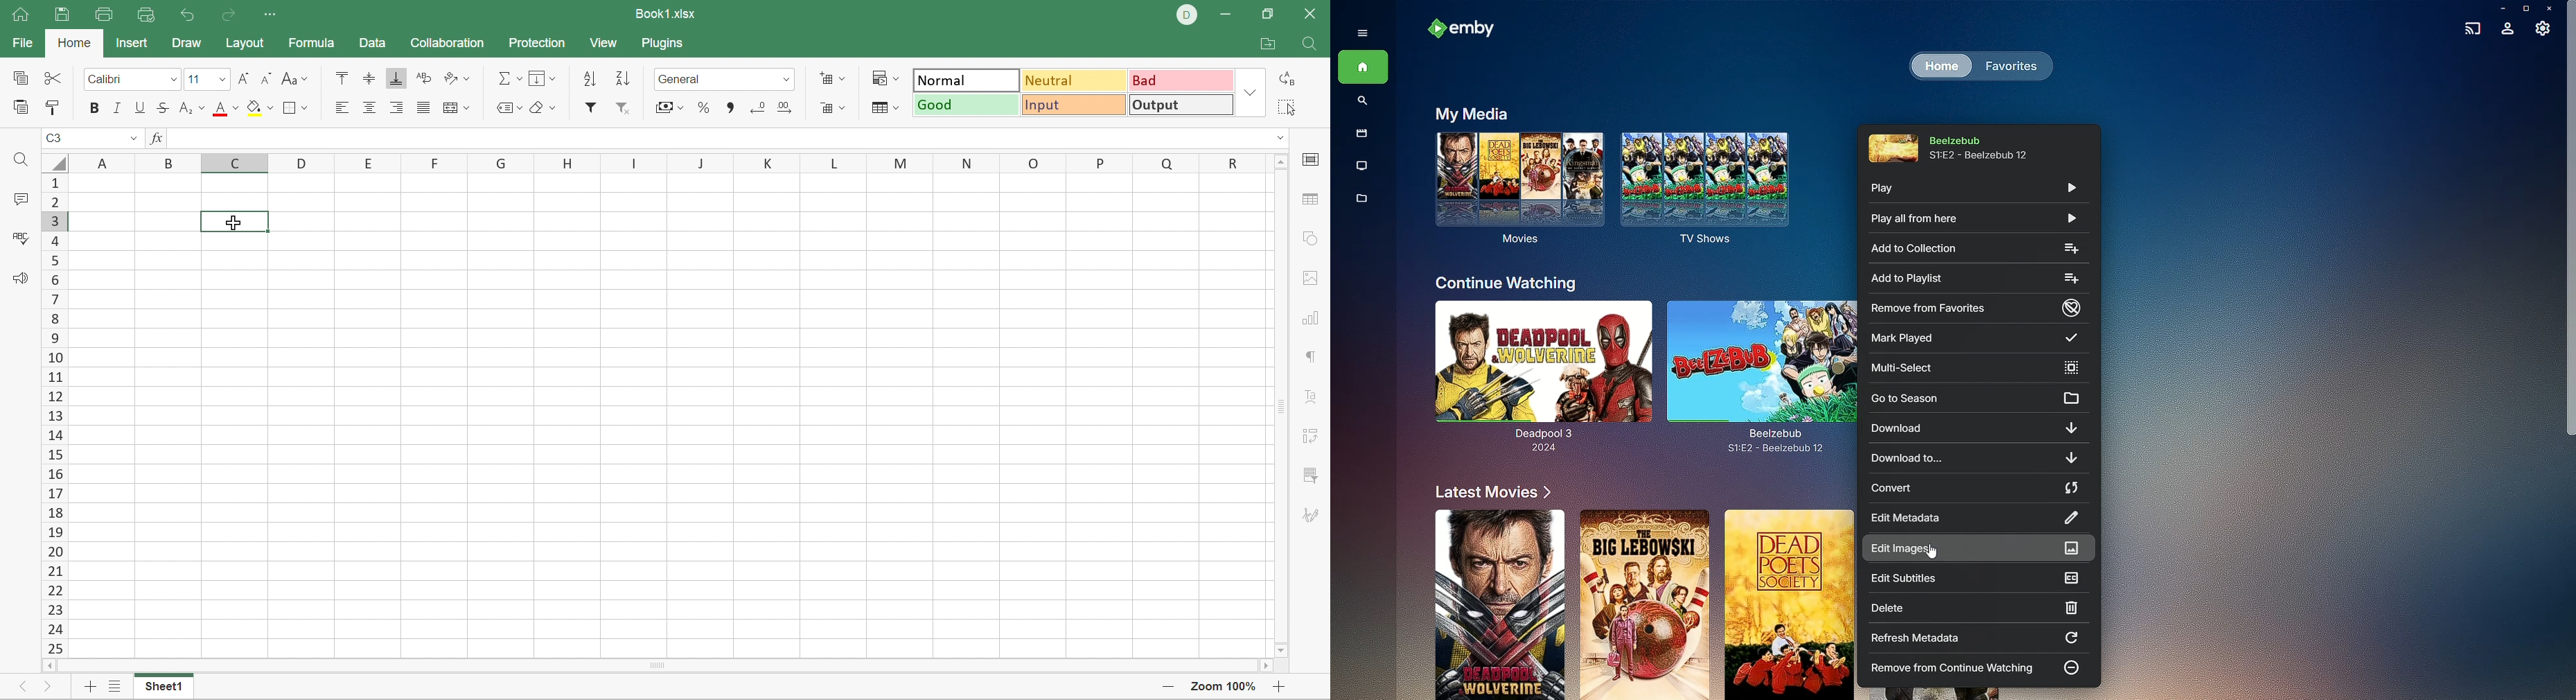 The image size is (2576, 700). What do you see at coordinates (175, 78) in the screenshot?
I see `Drop Down` at bounding box center [175, 78].